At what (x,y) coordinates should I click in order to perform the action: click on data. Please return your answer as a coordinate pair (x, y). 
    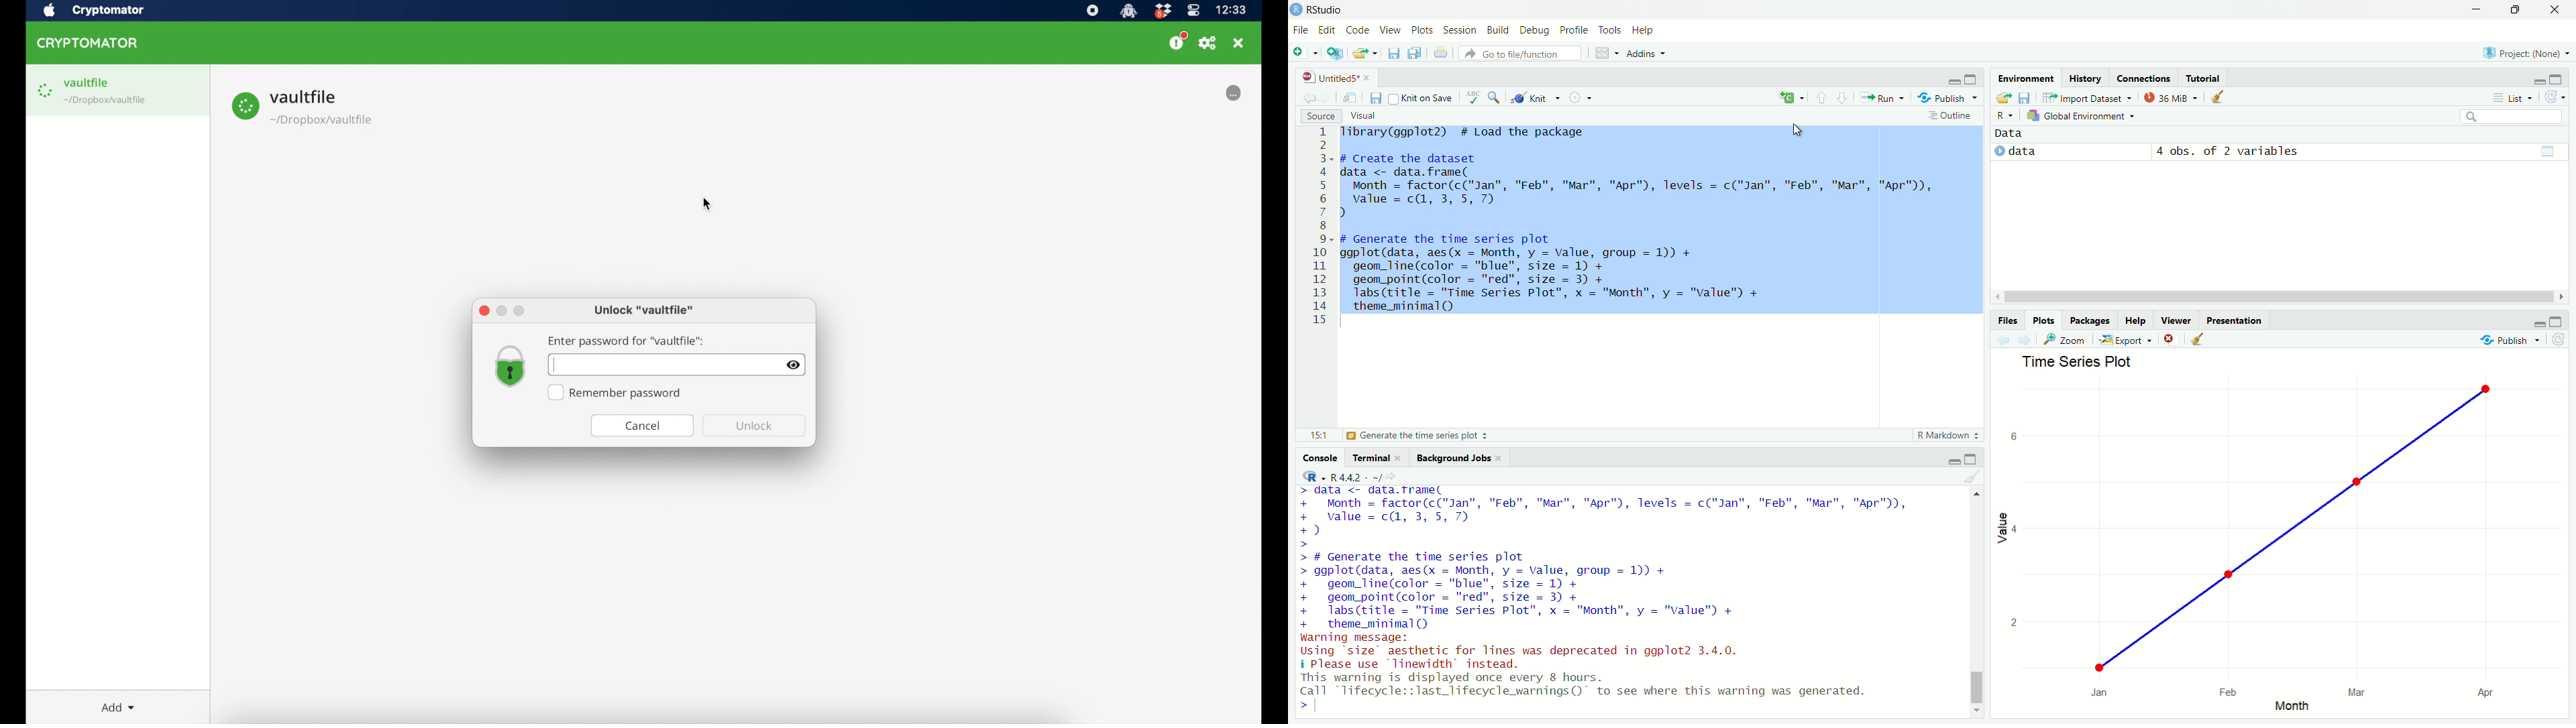
    Looking at the image, I should click on (2014, 134).